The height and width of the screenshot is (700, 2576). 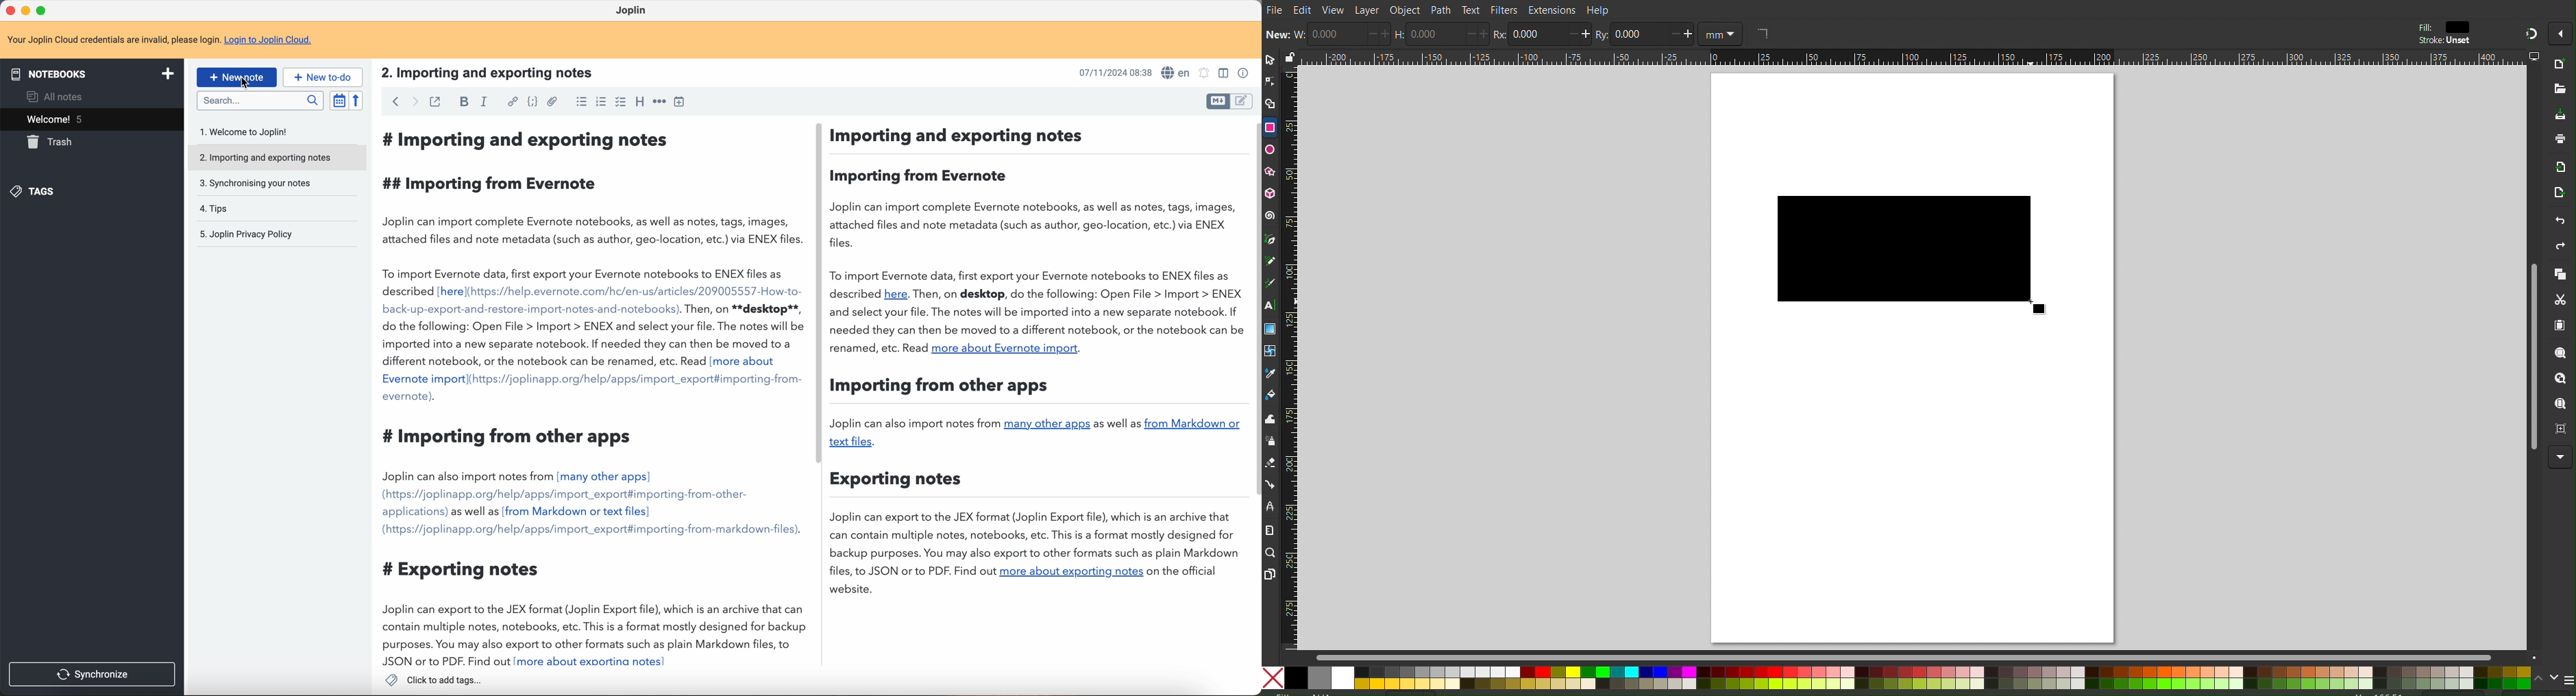 I want to click on note properties, so click(x=1243, y=74).